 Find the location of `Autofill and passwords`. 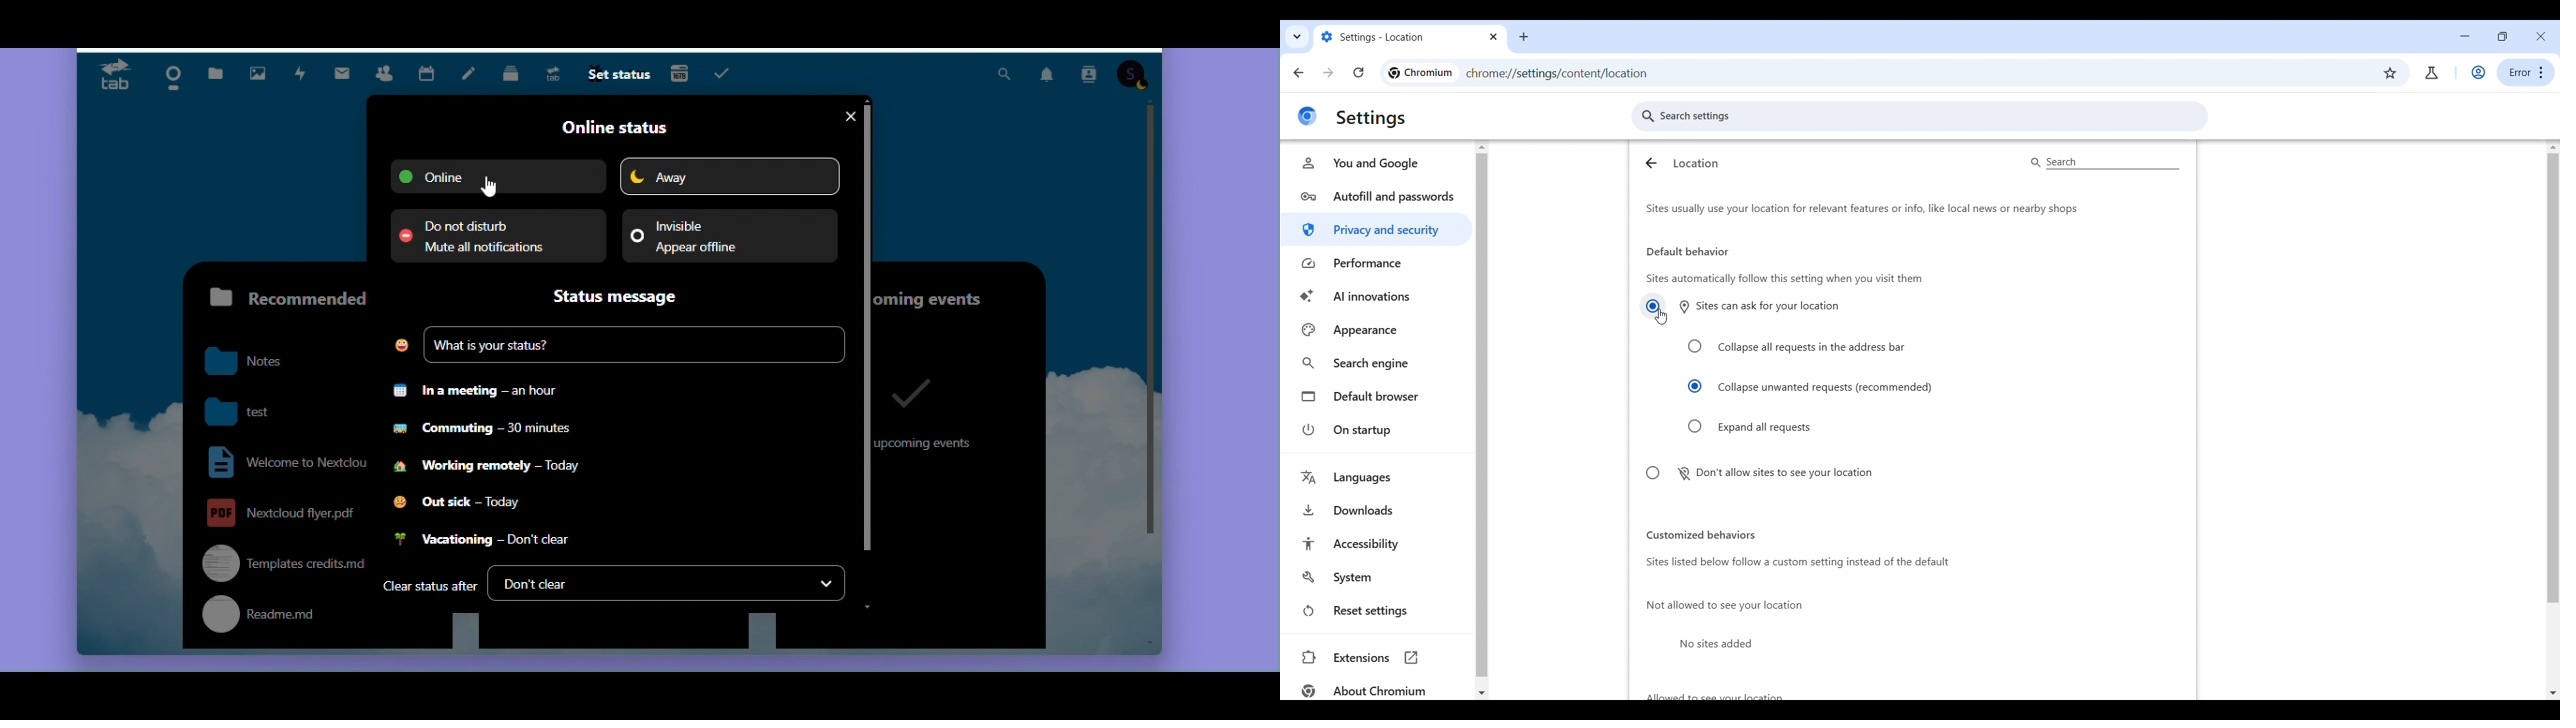

Autofill and passwords is located at coordinates (1377, 195).